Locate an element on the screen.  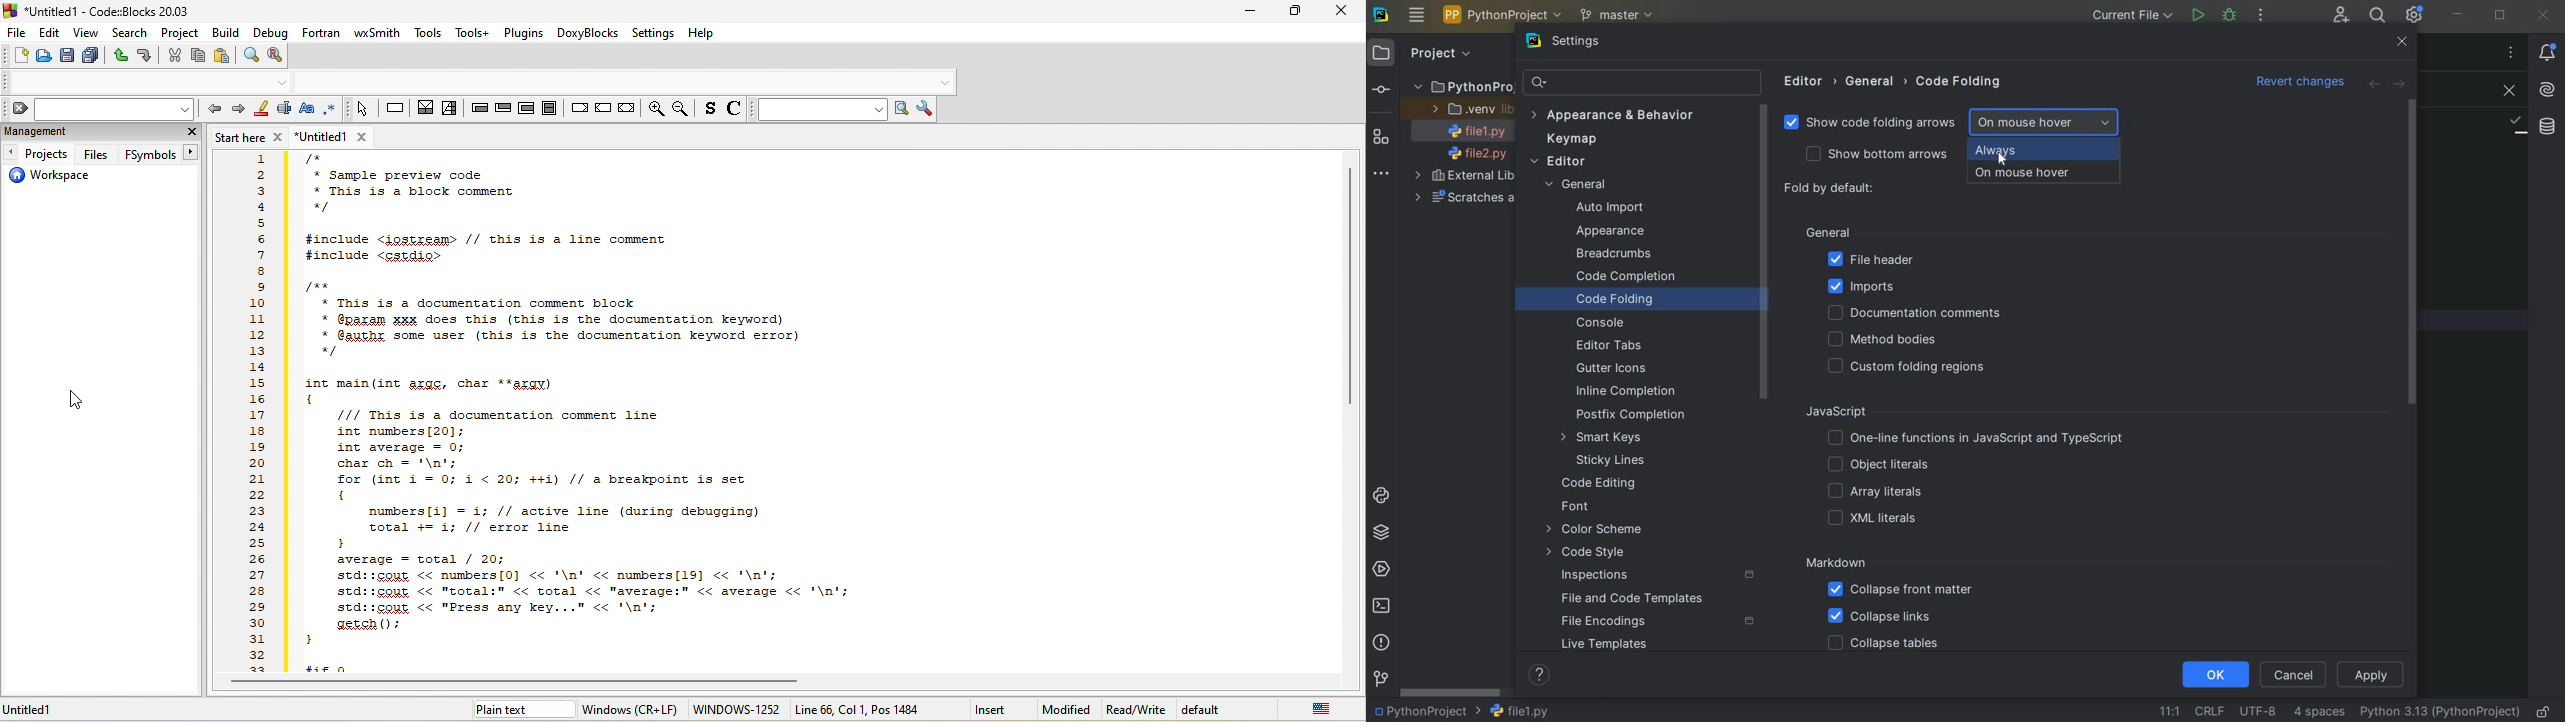
COLLAPSE FRONT MATTER is located at coordinates (1901, 592).